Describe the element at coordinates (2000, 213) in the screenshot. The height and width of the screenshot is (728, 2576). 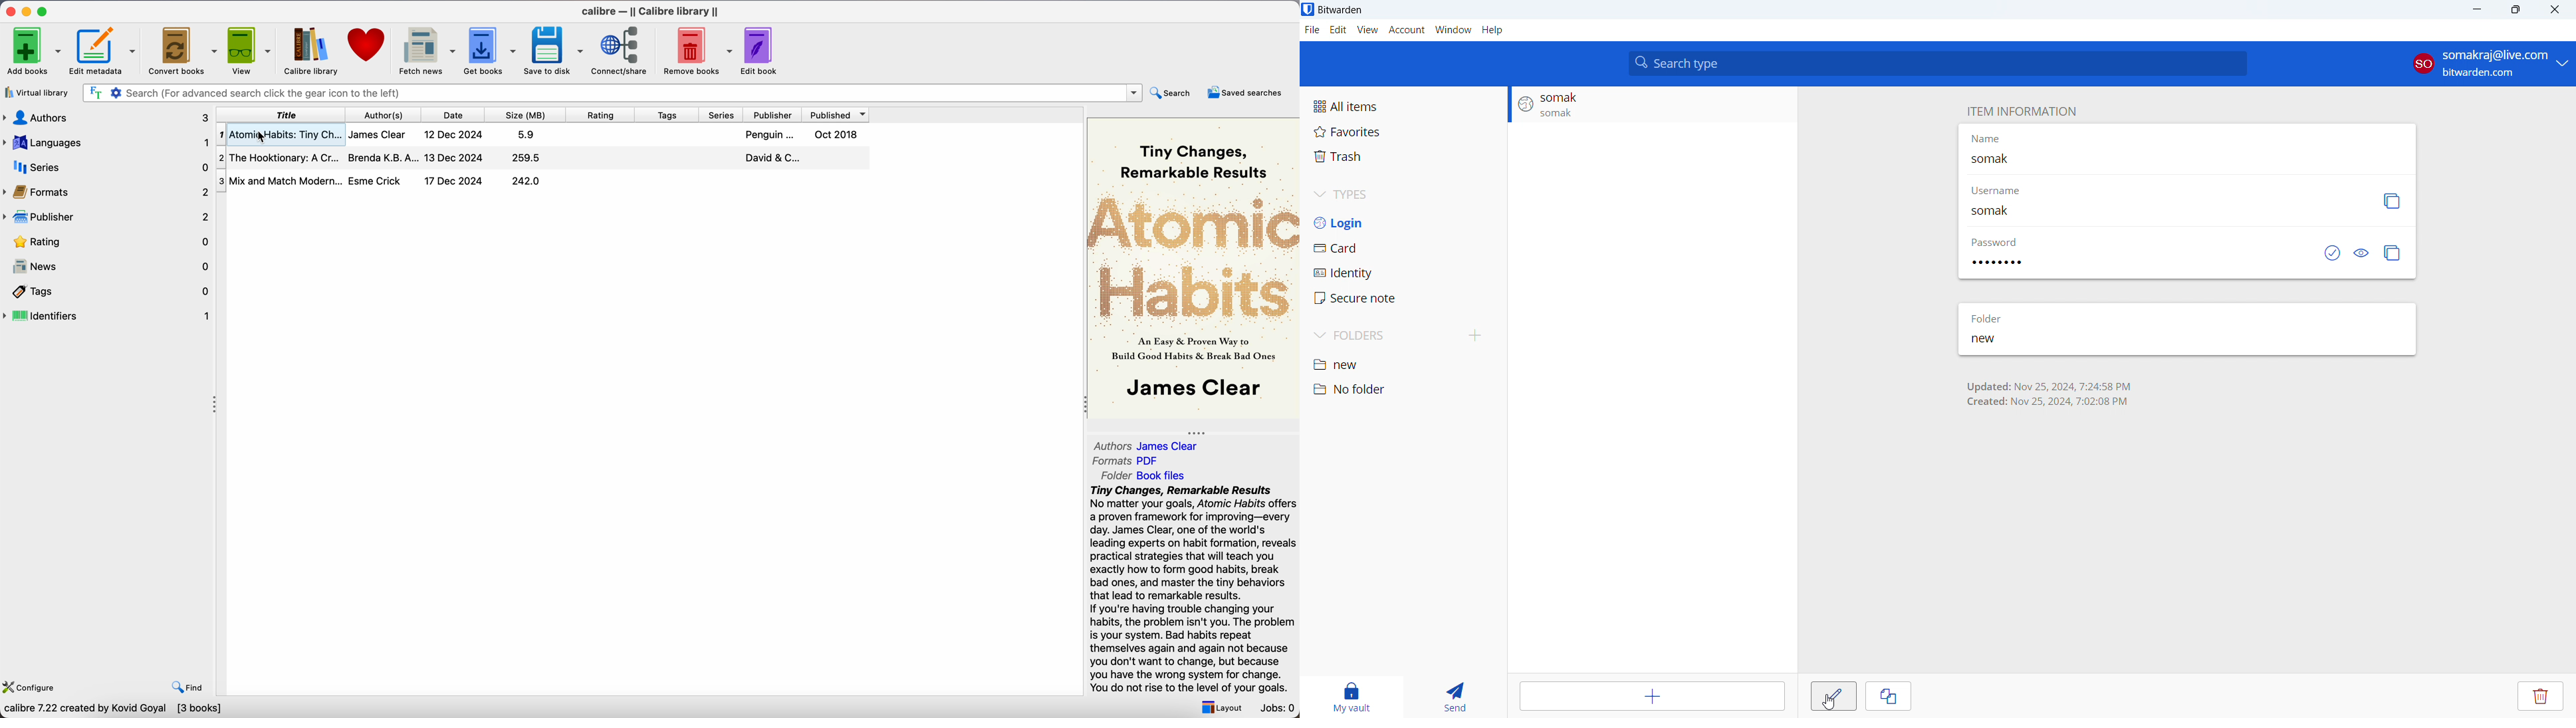
I see `somak` at that location.